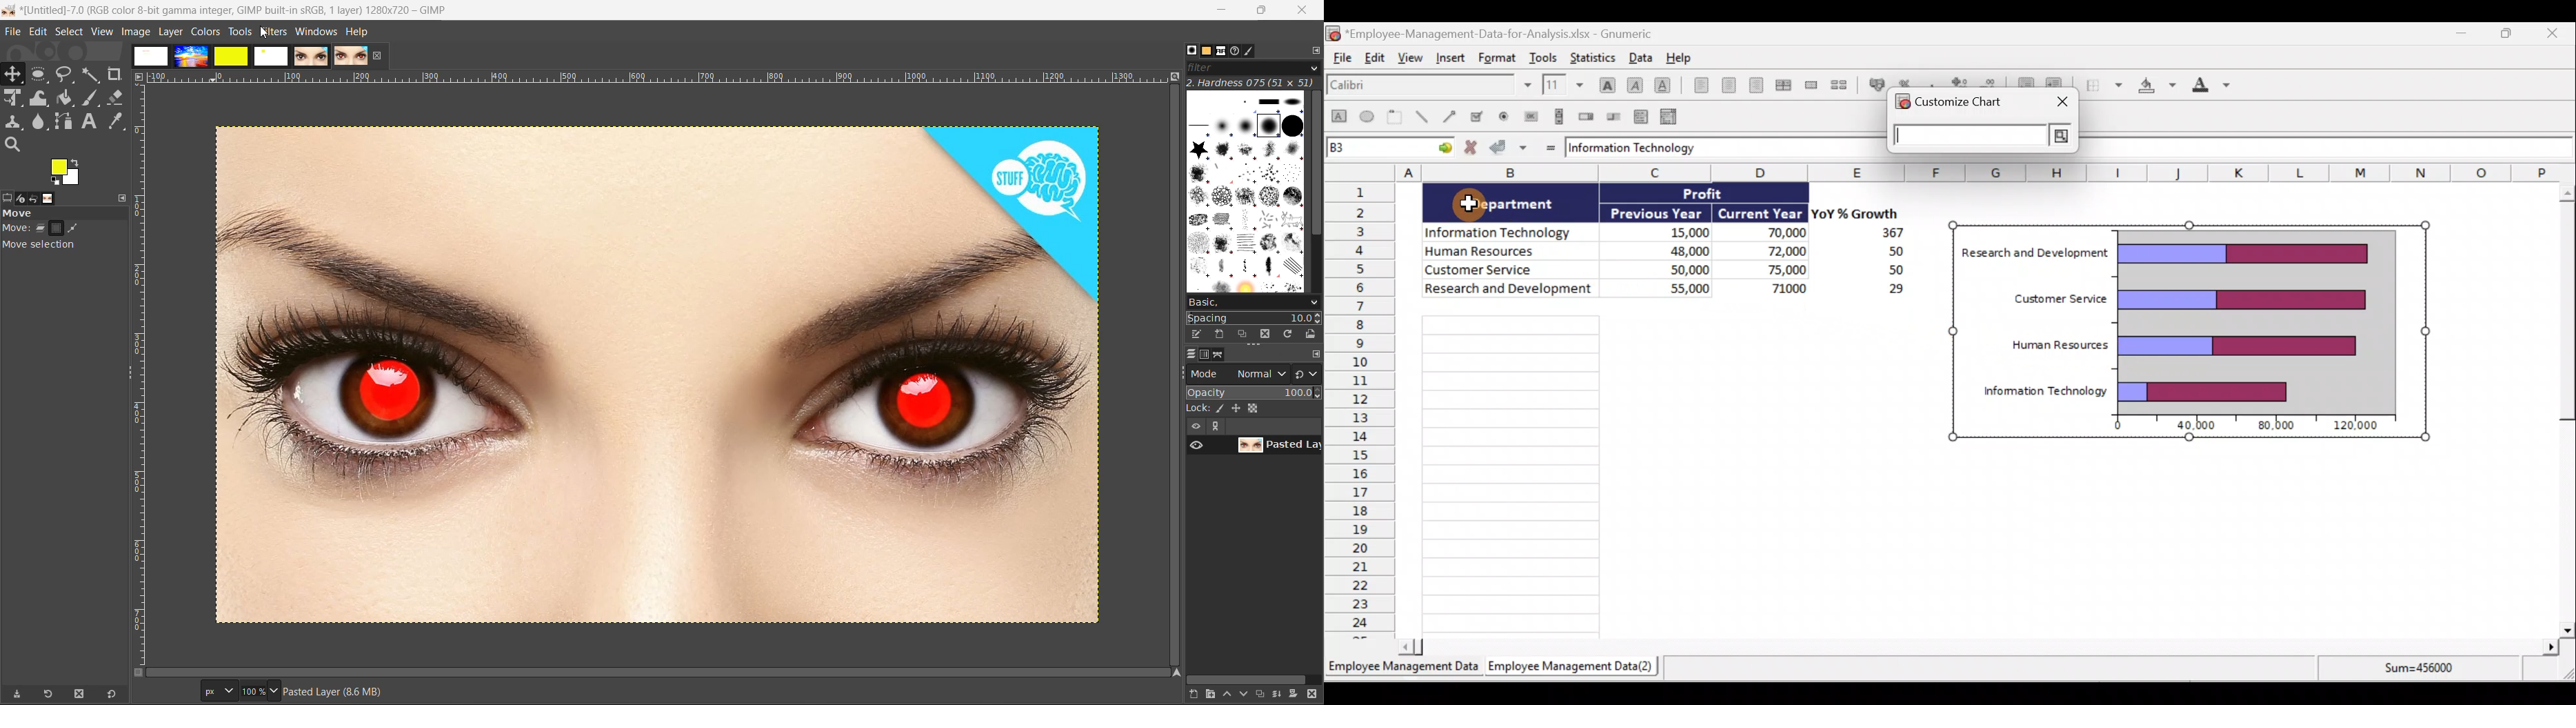  What do you see at coordinates (1236, 51) in the screenshot?
I see `document history` at bounding box center [1236, 51].